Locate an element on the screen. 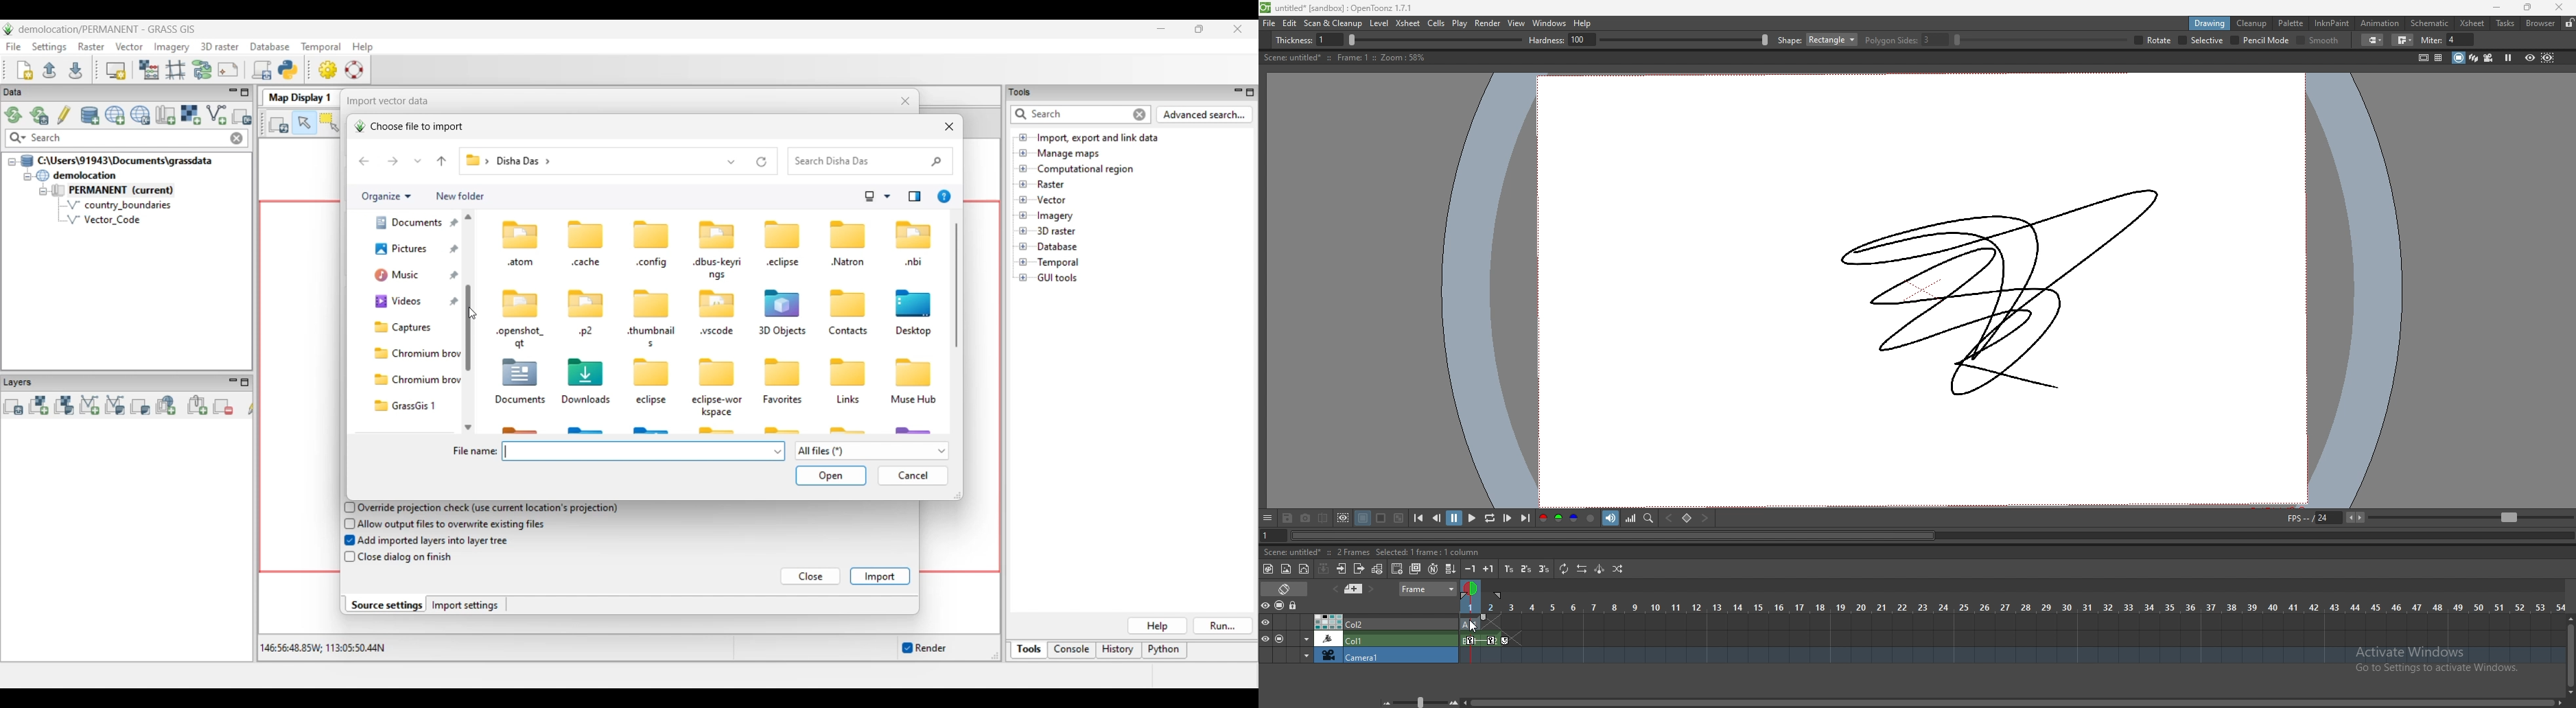 This screenshot has width=2576, height=728. decrease step is located at coordinates (1471, 569).